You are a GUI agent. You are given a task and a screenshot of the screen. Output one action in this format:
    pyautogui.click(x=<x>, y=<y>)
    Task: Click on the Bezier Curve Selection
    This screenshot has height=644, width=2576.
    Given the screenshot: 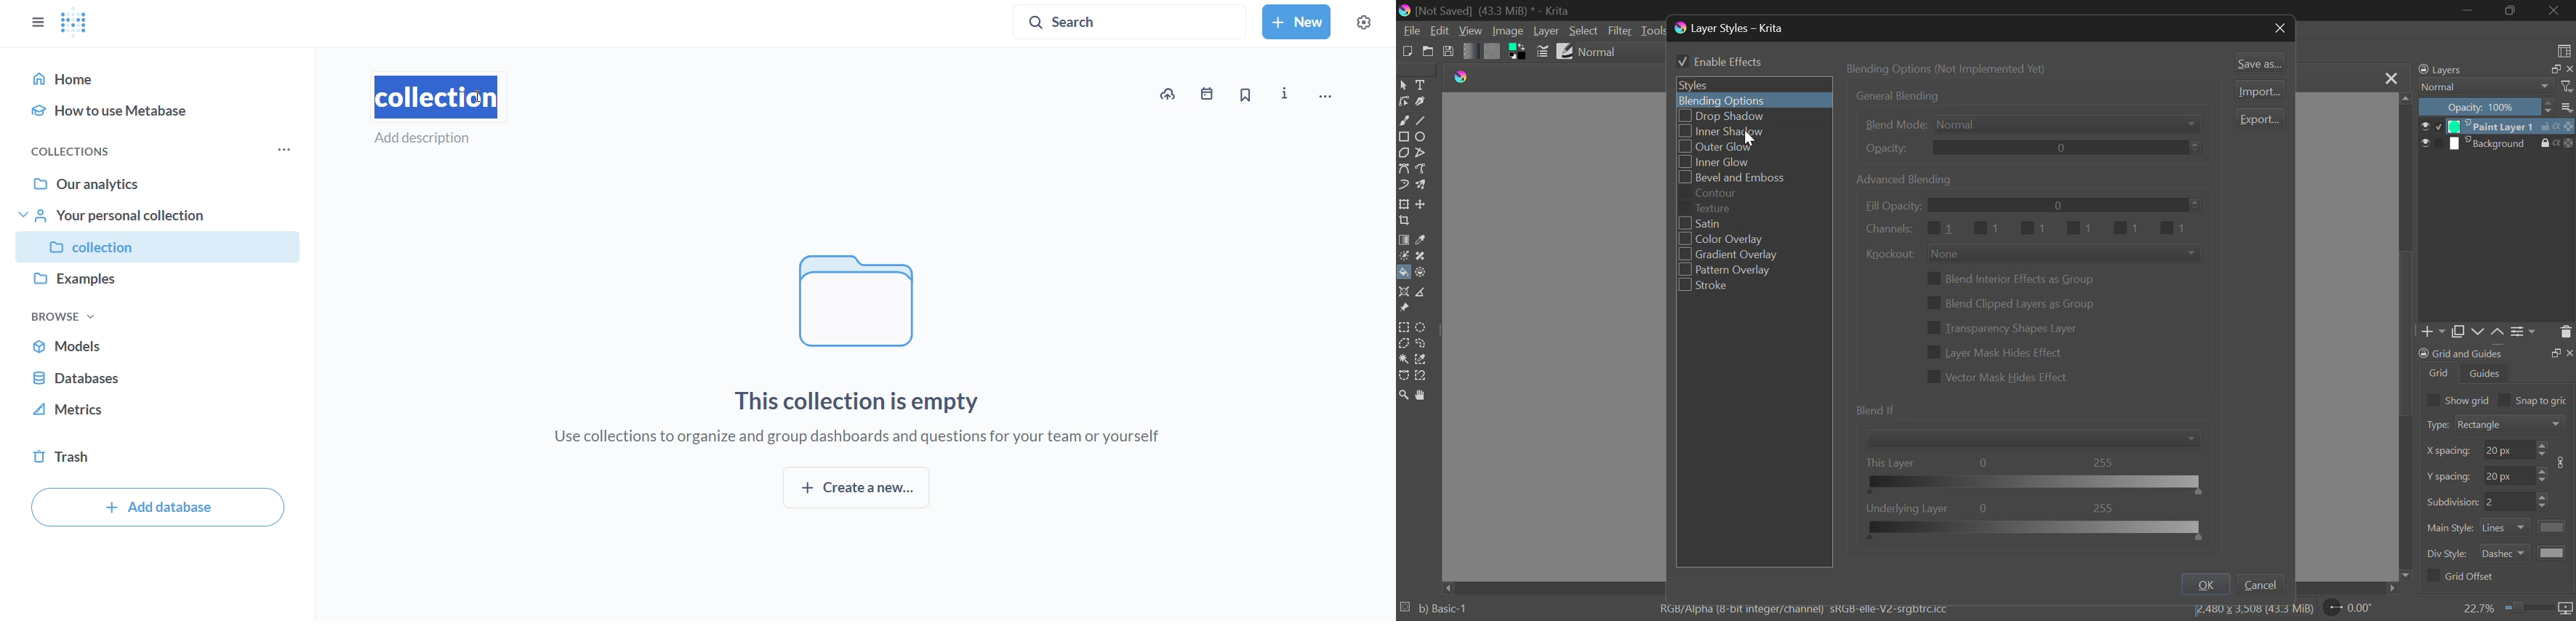 What is the action you would take?
    pyautogui.click(x=1403, y=376)
    